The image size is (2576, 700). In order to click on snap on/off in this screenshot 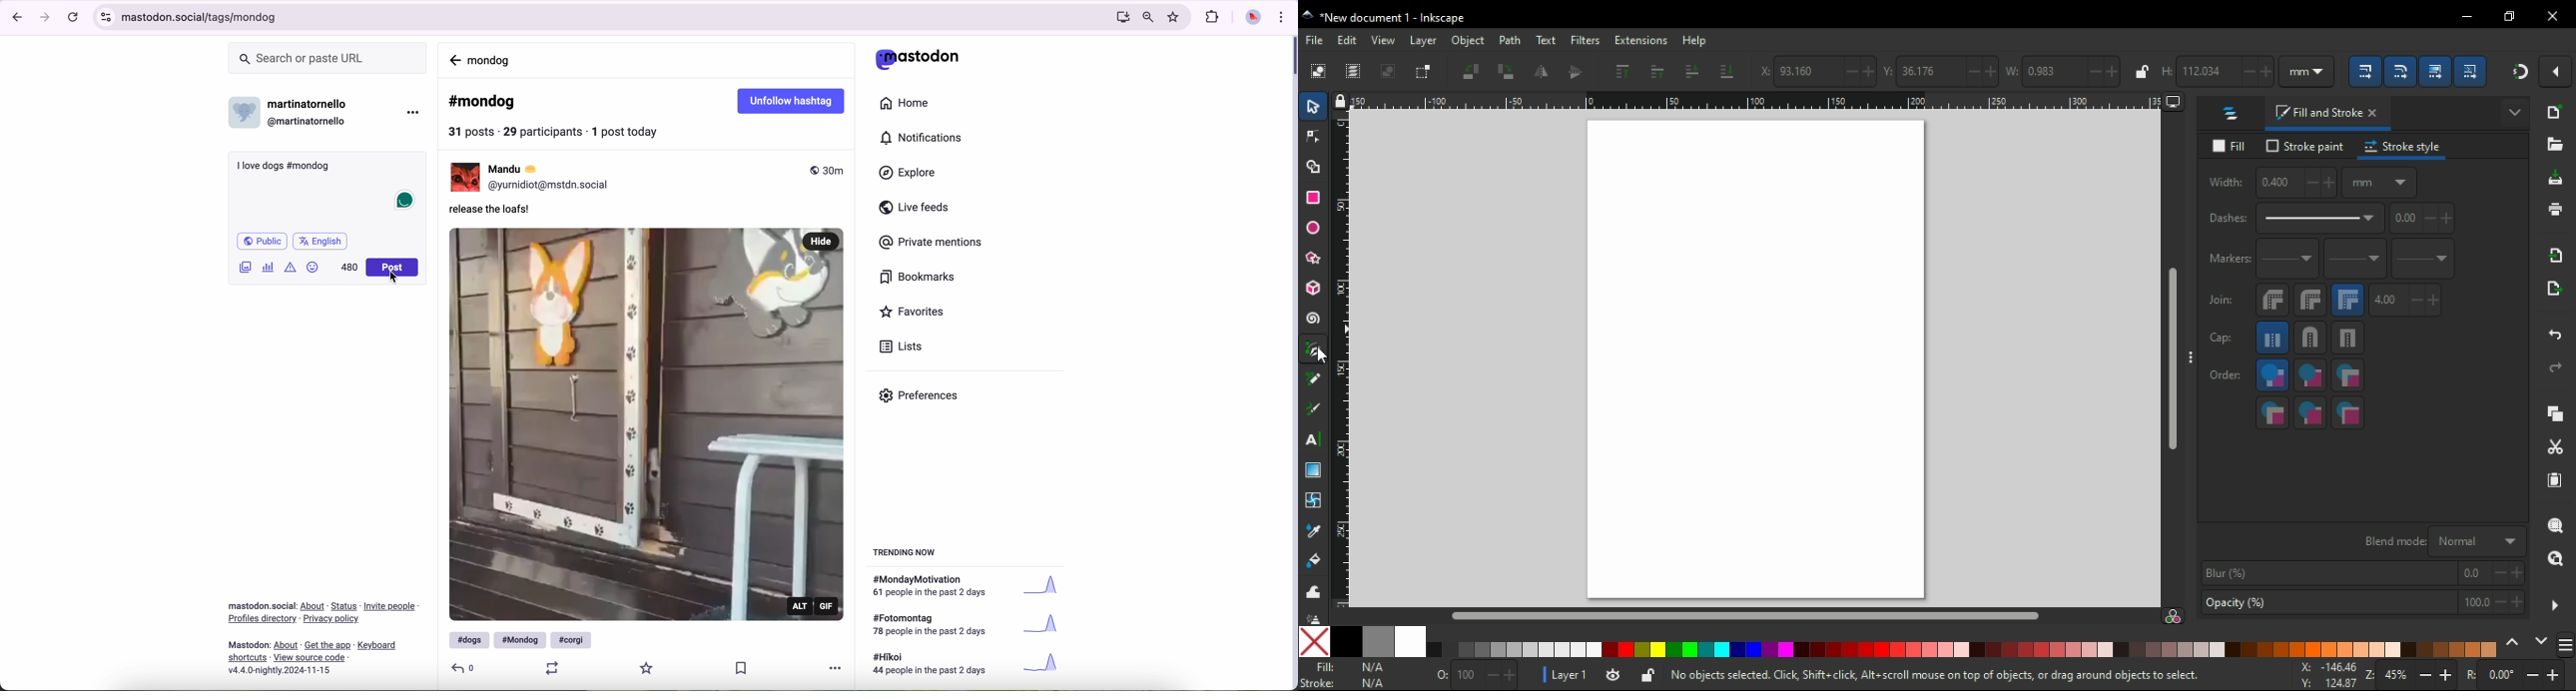, I will do `click(2520, 70)`.